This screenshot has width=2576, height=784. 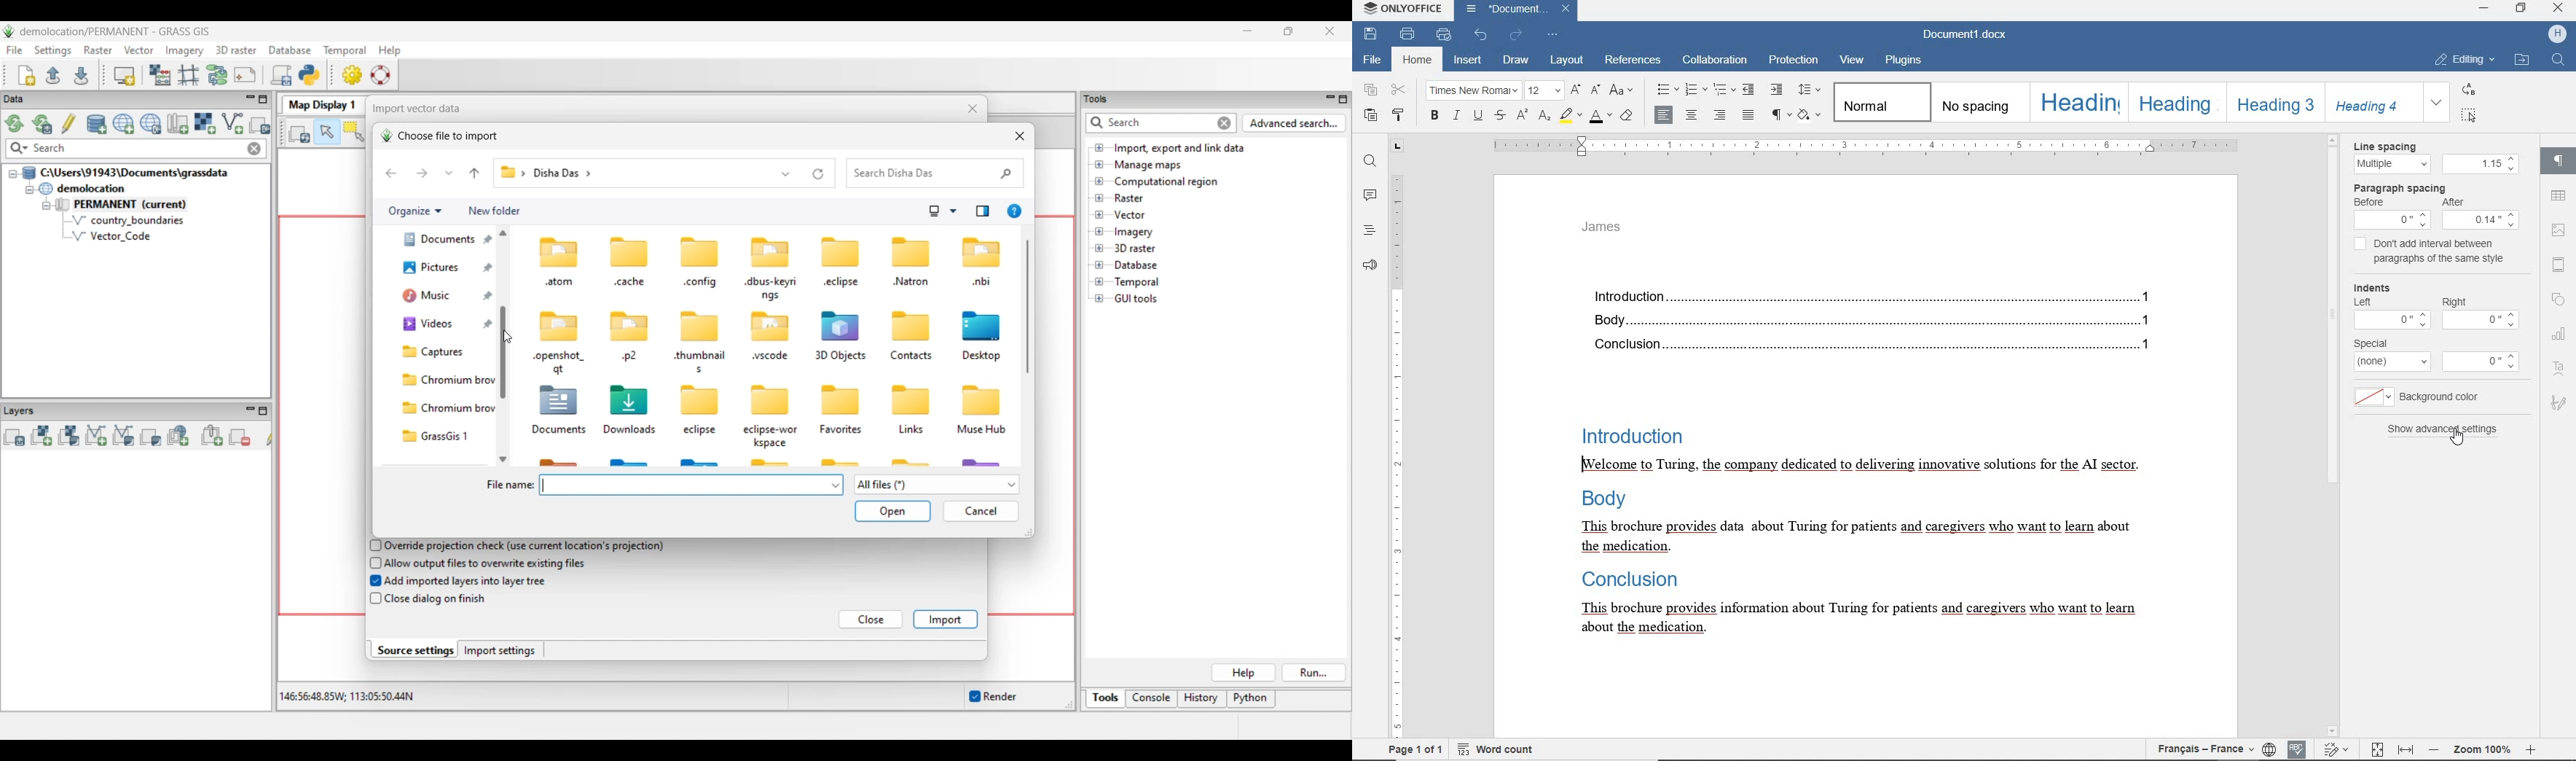 What do you see at coordinates (2371, 343) in the screenshot?
I see `special` at bounding box center [2371, 343].